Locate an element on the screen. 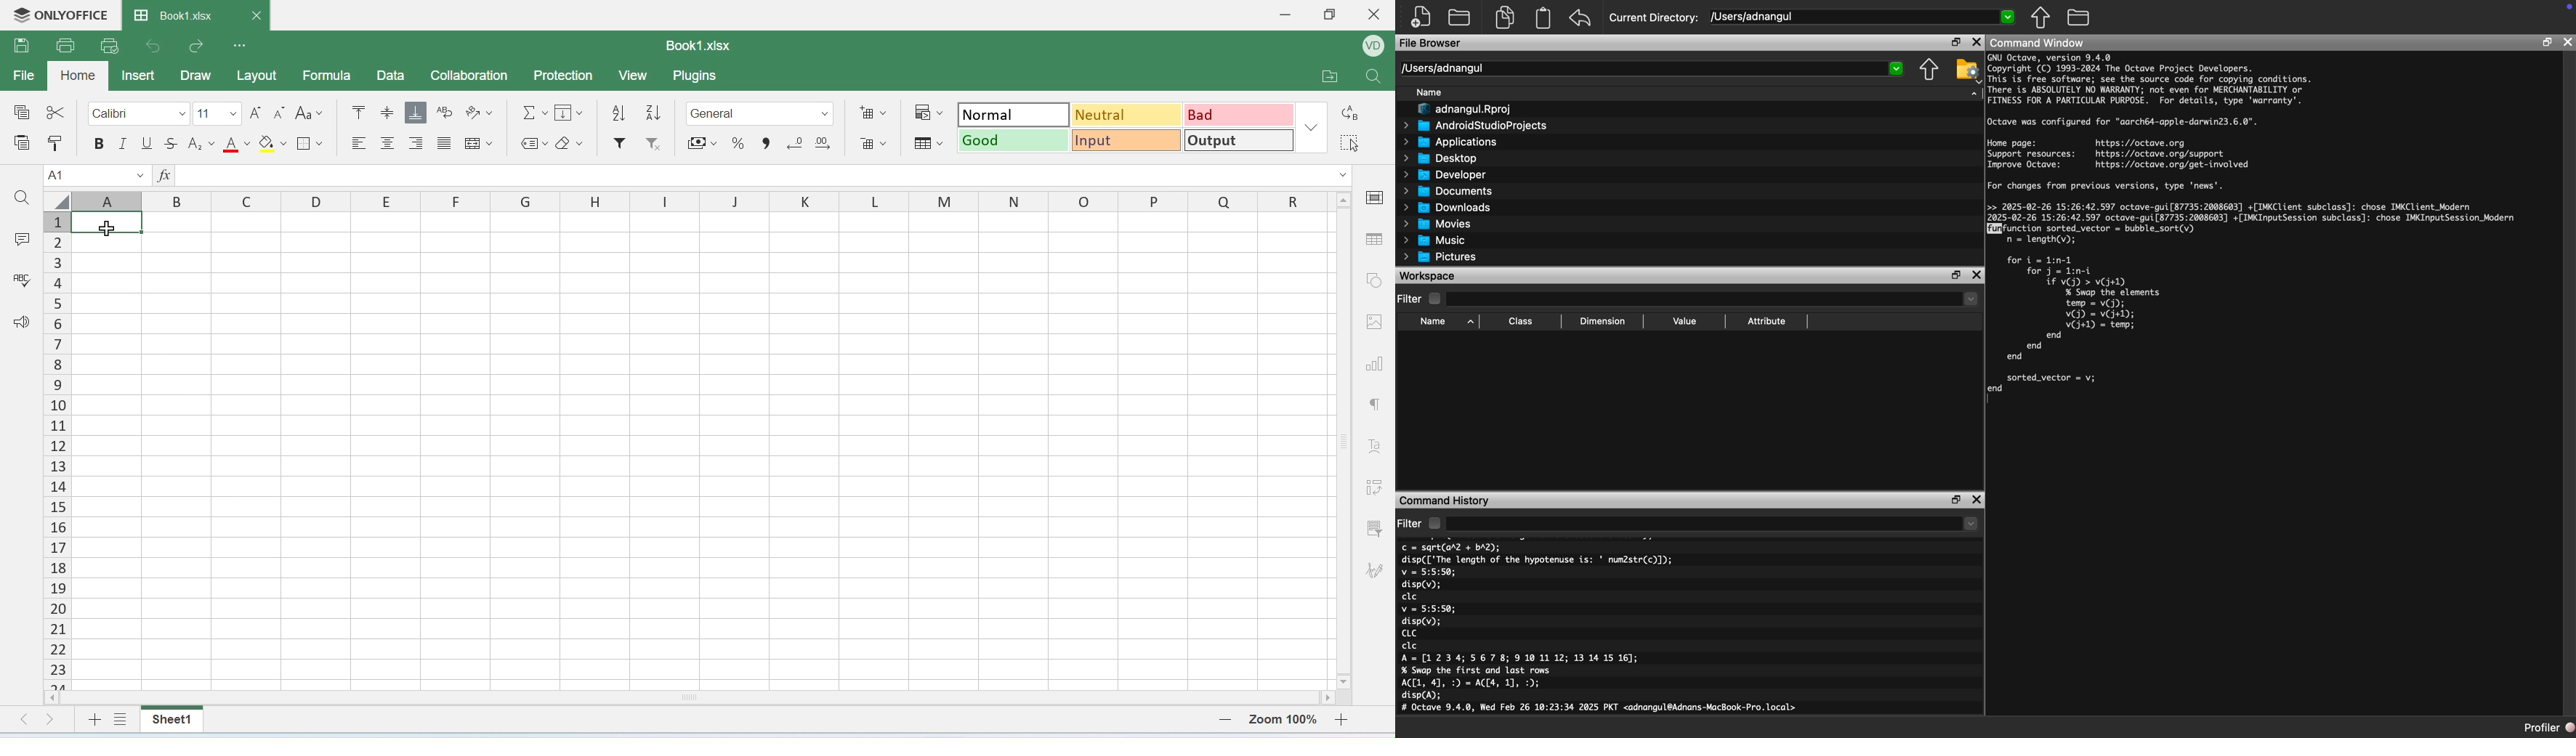 The image size is (2576, 756). zoom in is located at coordinates (1341, 719).